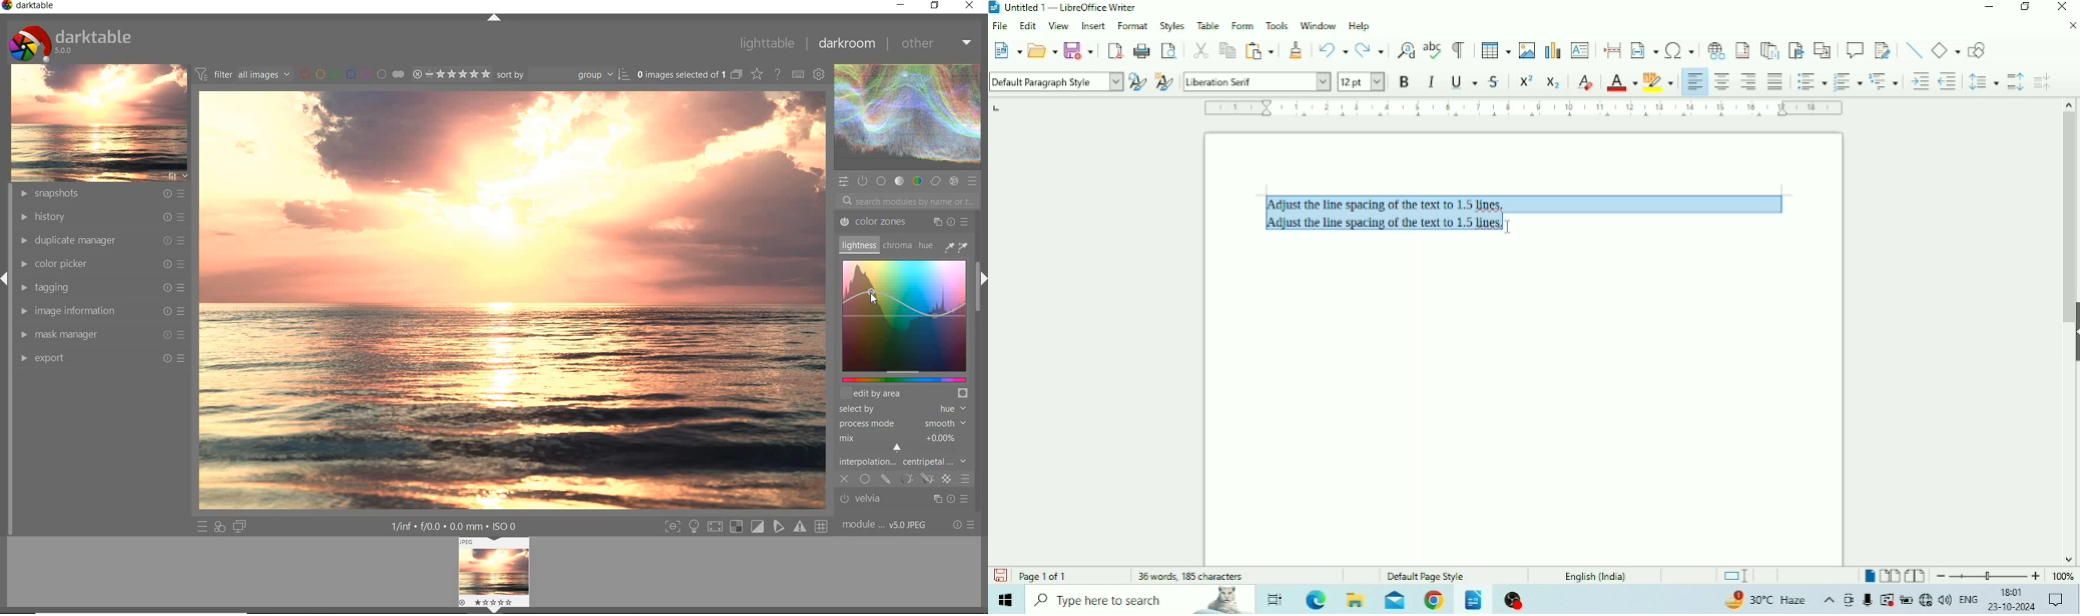 This screenshot has width=2100, height=616. I want to click on Show hidden icons, so click(1830, 600).